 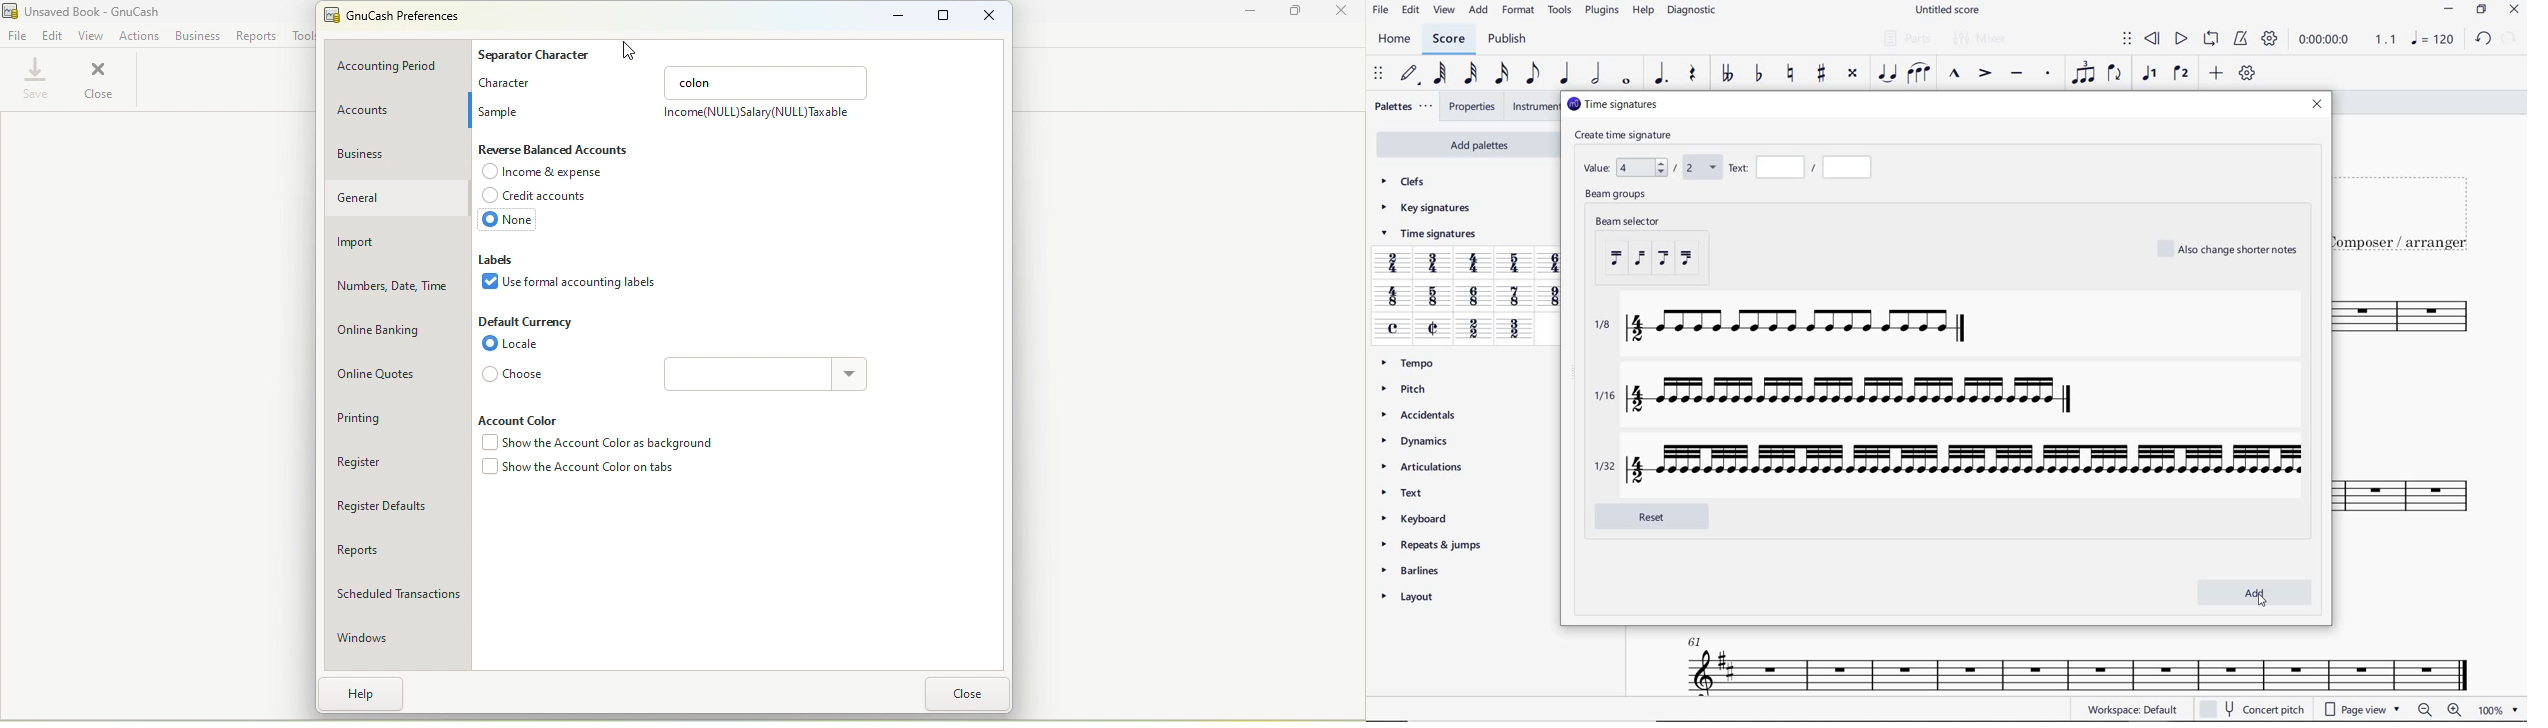 What do you see at coordinates (2049, 75) in the screenshot?
I see `STACCATO` at bounding box center [2049, 75].